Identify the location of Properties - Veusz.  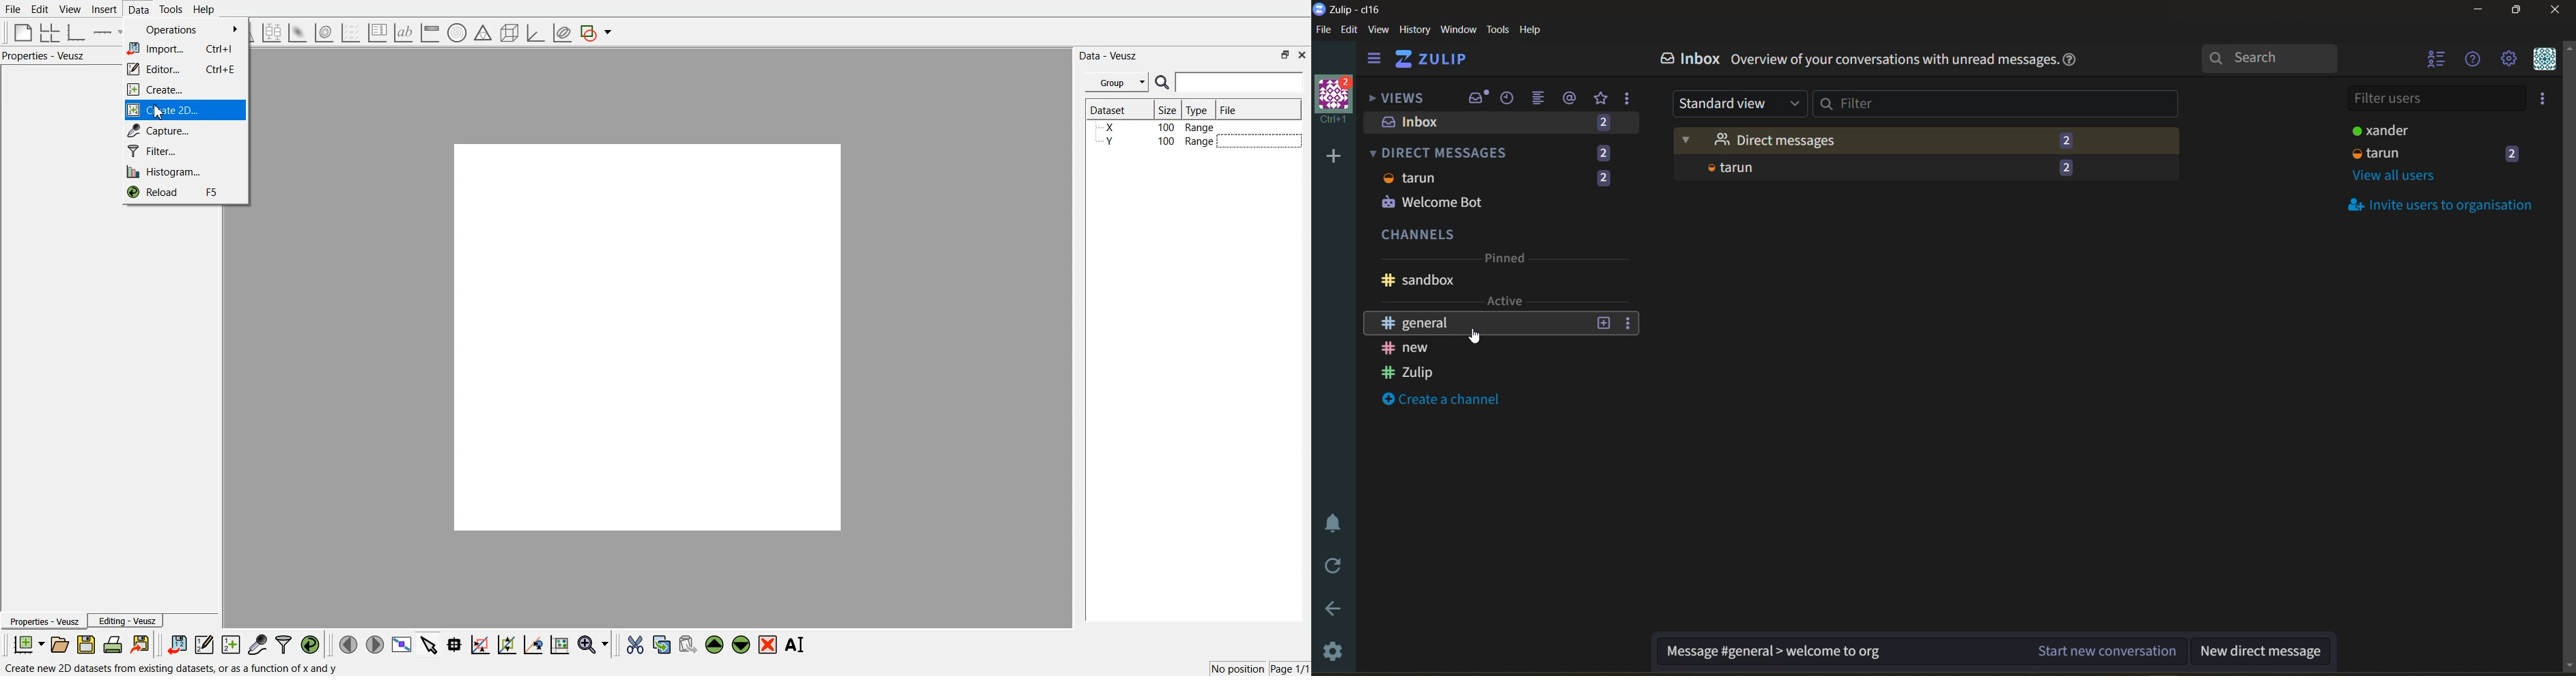
(43, 621).